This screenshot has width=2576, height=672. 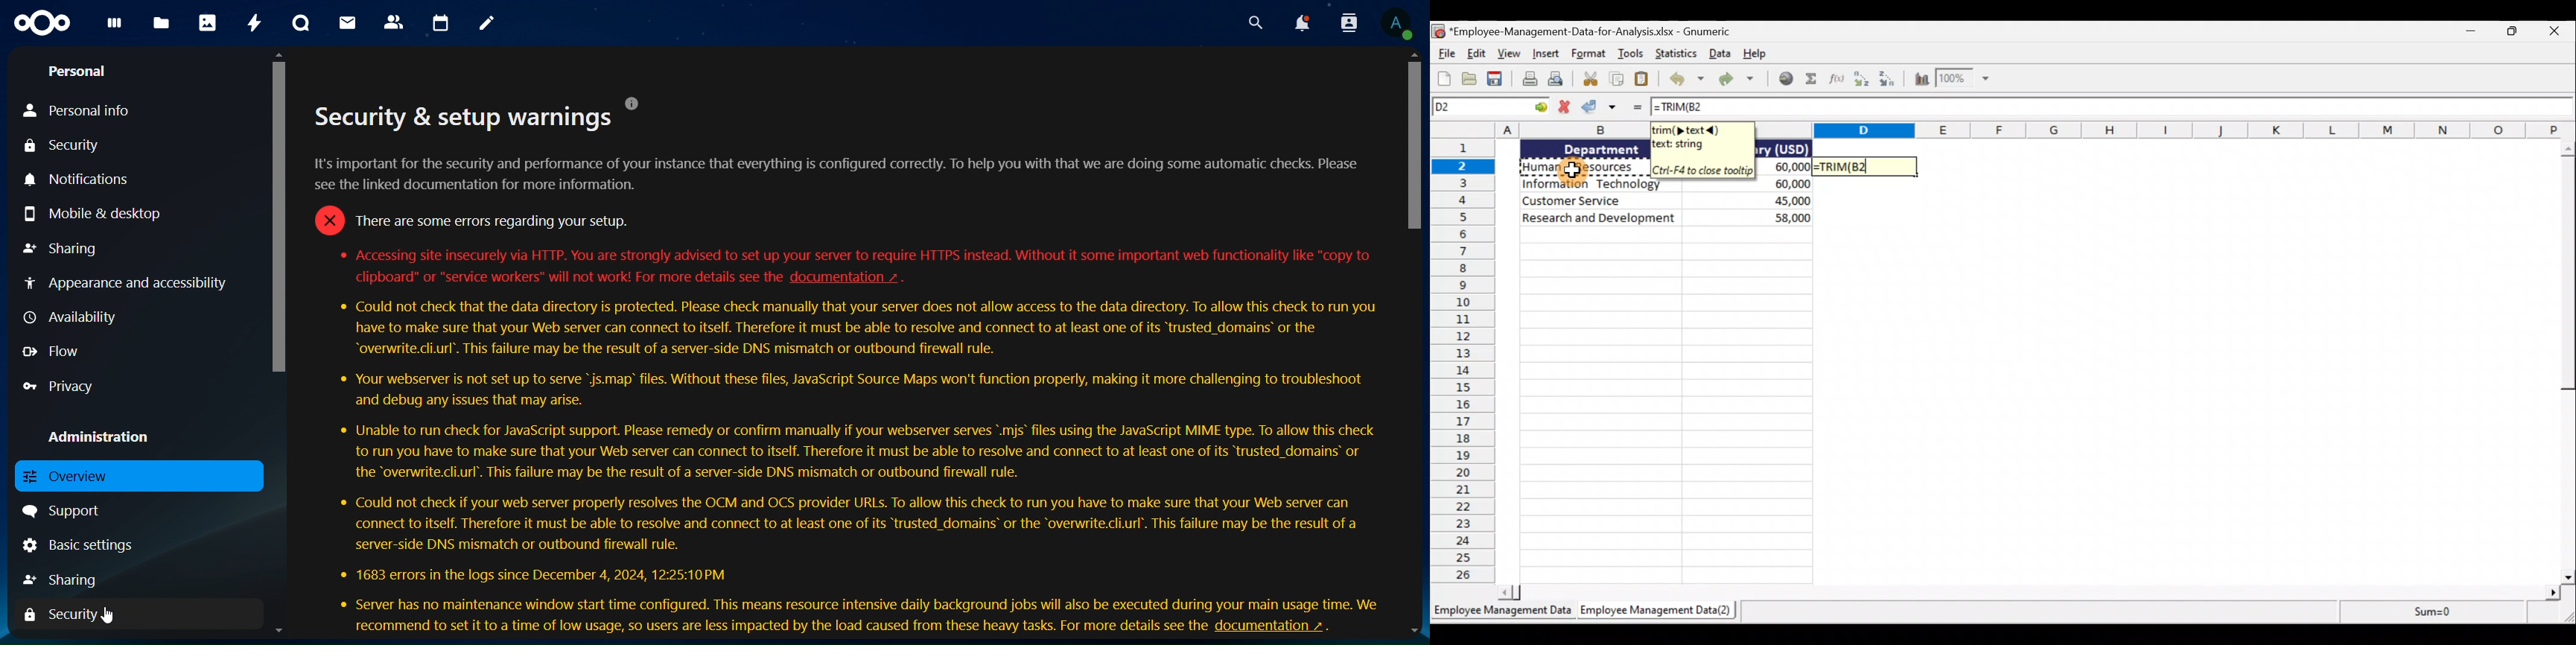 What do you see at coordinates (1971, 79) in the screenshot?
I see `zoom` at bounding box center [1971, 79].